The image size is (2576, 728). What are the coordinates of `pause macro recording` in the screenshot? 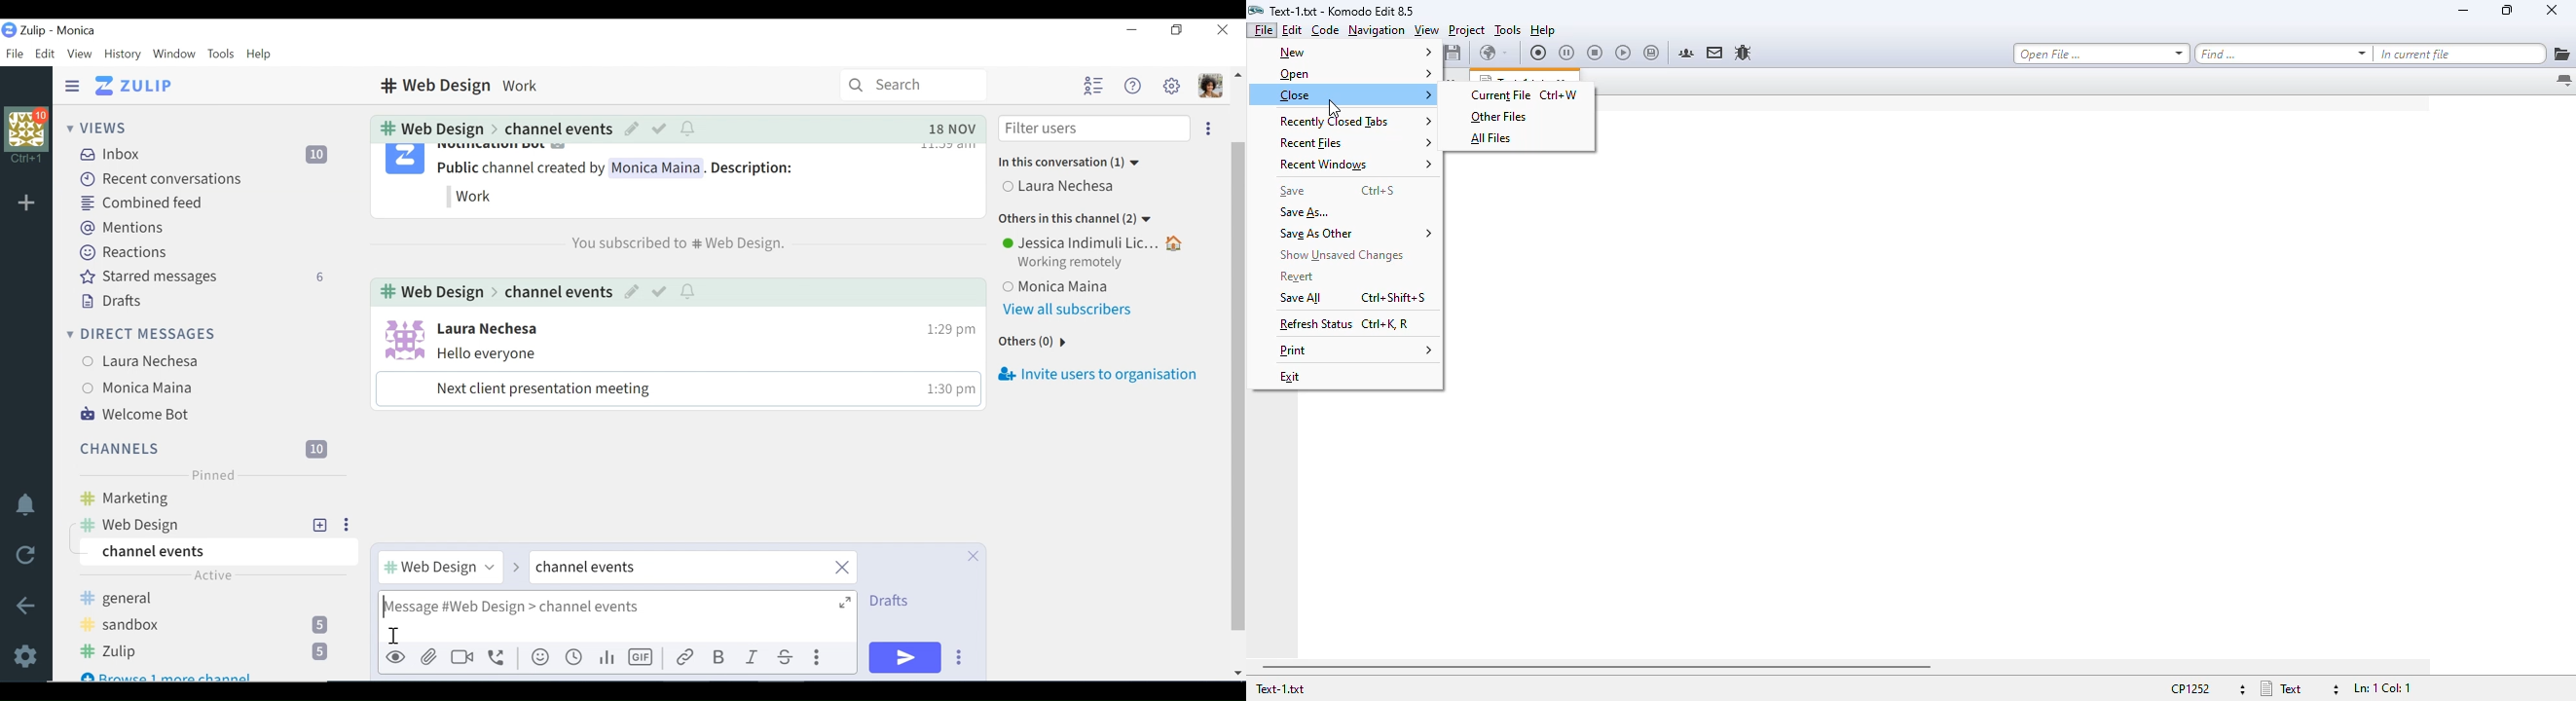 It's located at (1566, 54).